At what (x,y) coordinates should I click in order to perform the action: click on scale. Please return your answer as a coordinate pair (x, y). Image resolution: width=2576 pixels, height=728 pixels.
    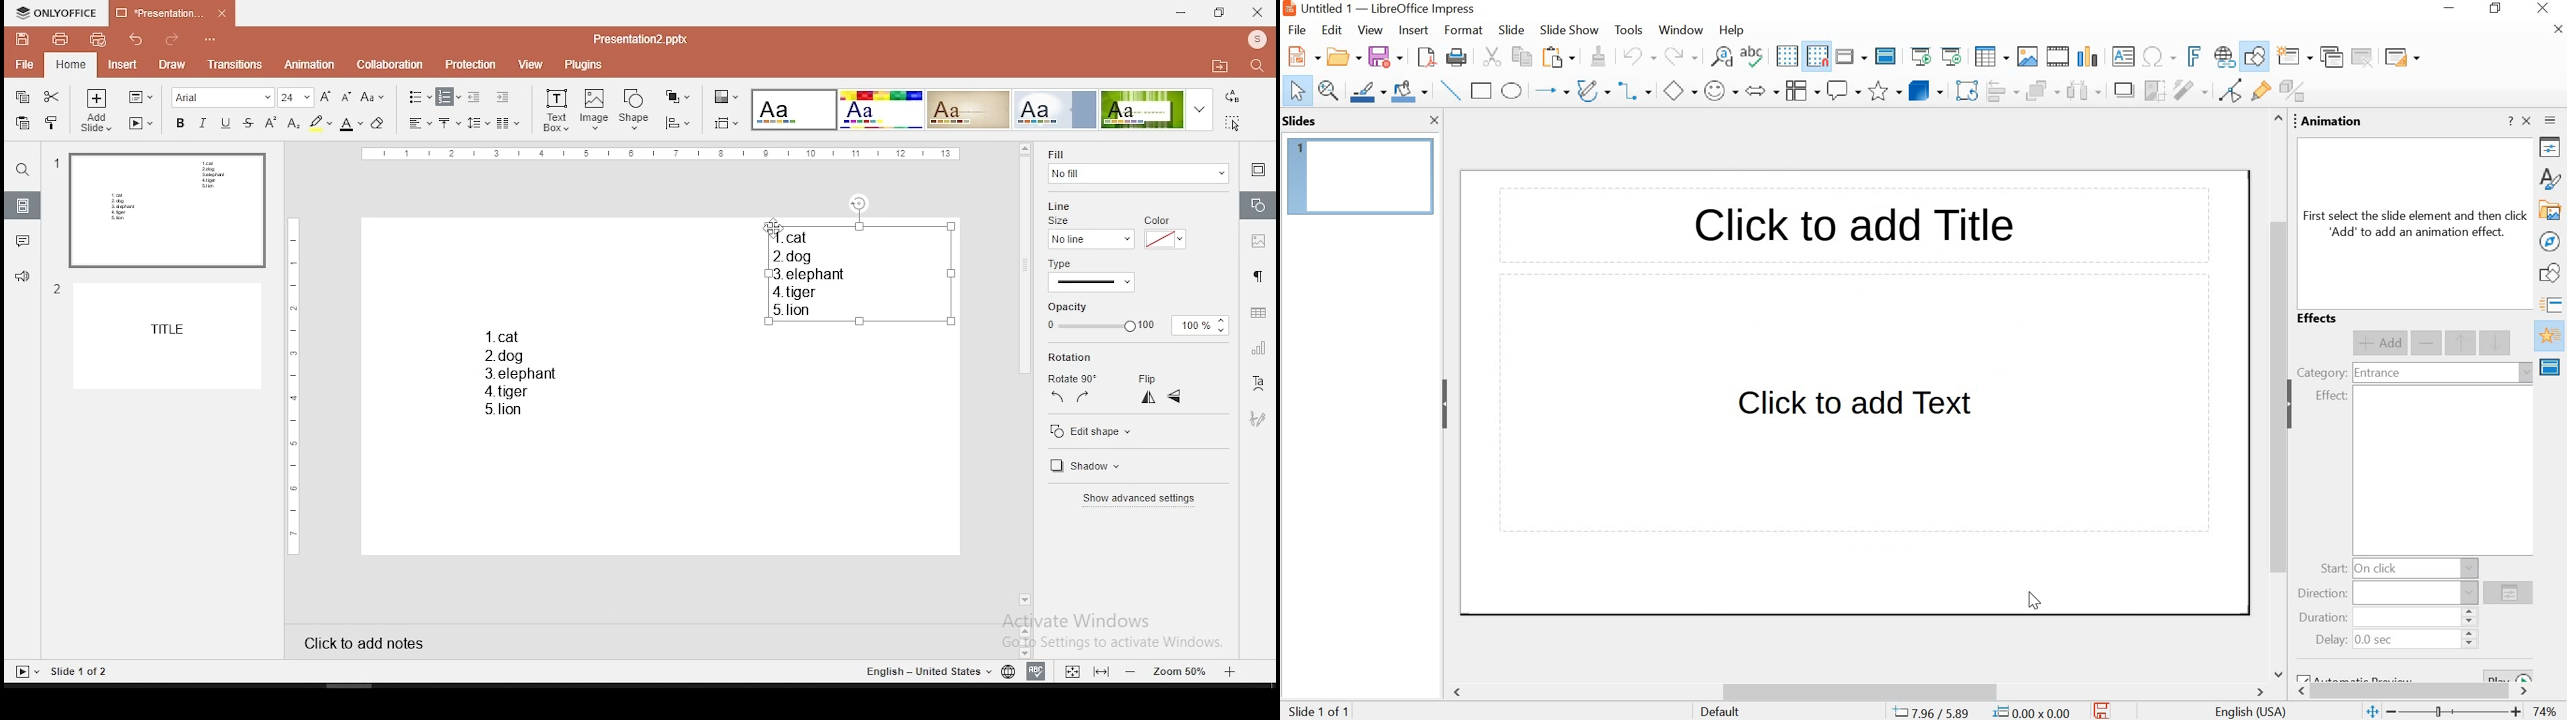
    Looking at the image, I should click on (661, 155).